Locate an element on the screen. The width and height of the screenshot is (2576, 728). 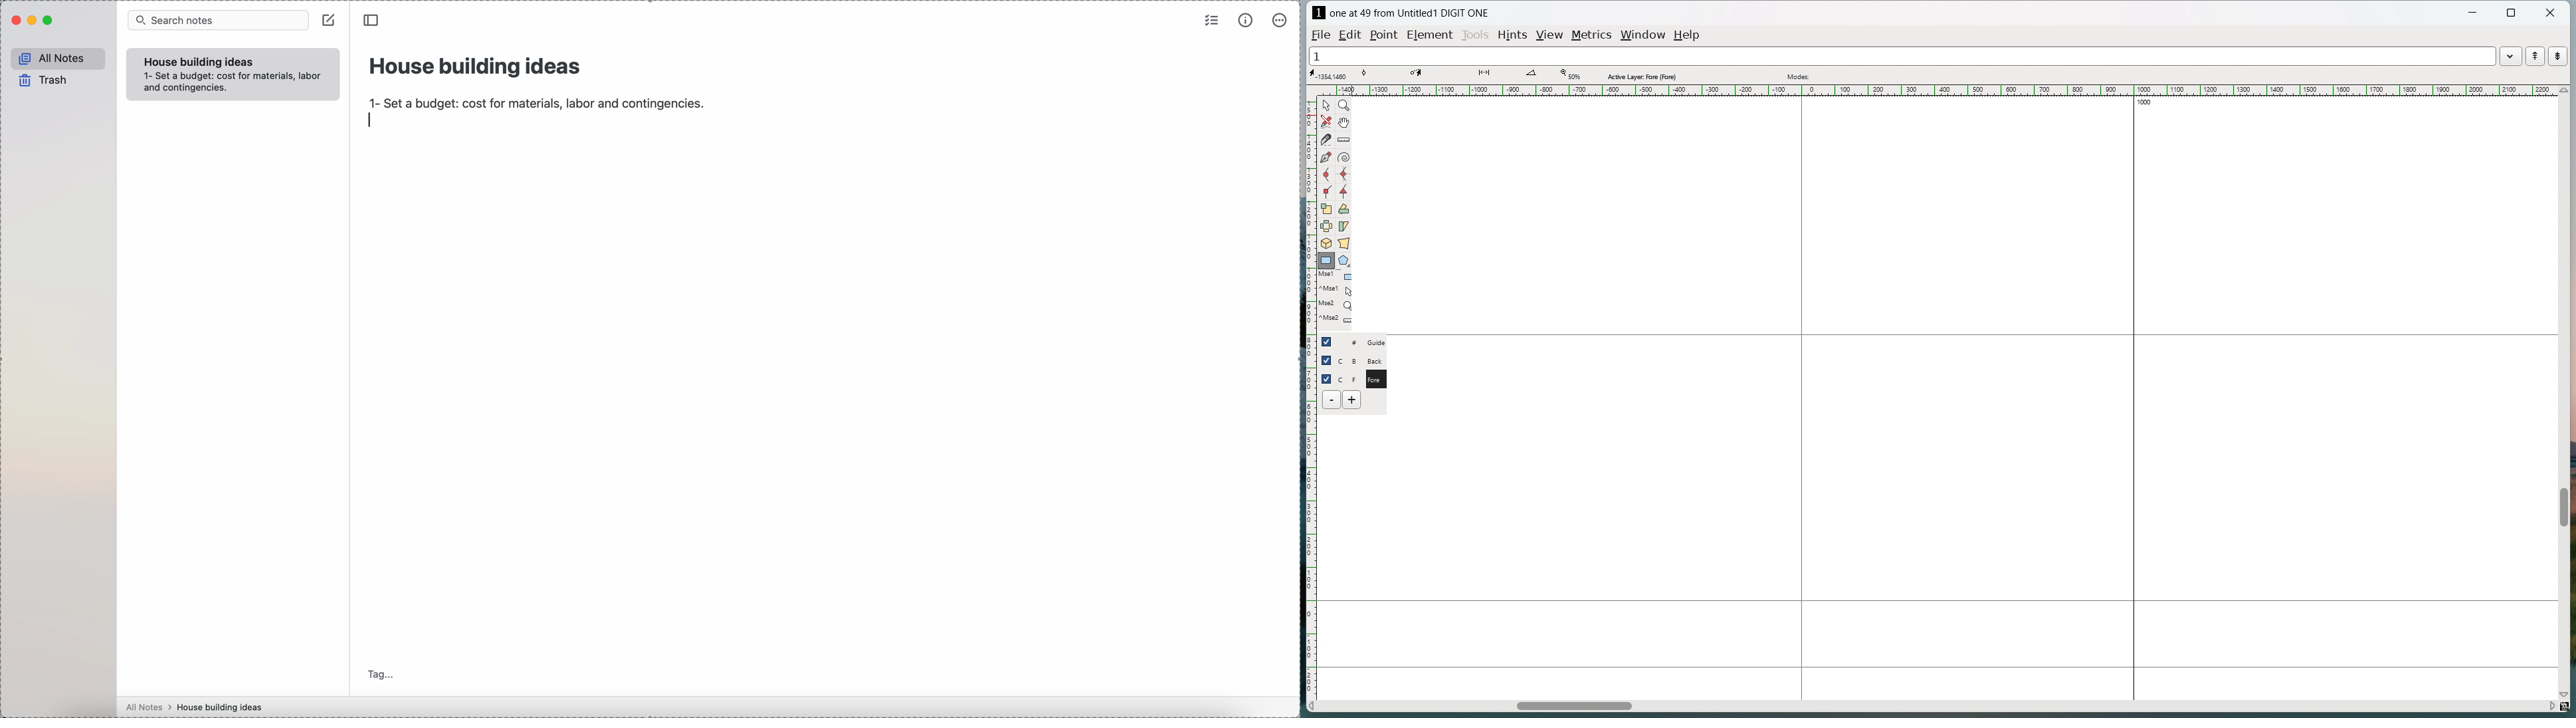
delete layer is located at coordinates (1332, 400).